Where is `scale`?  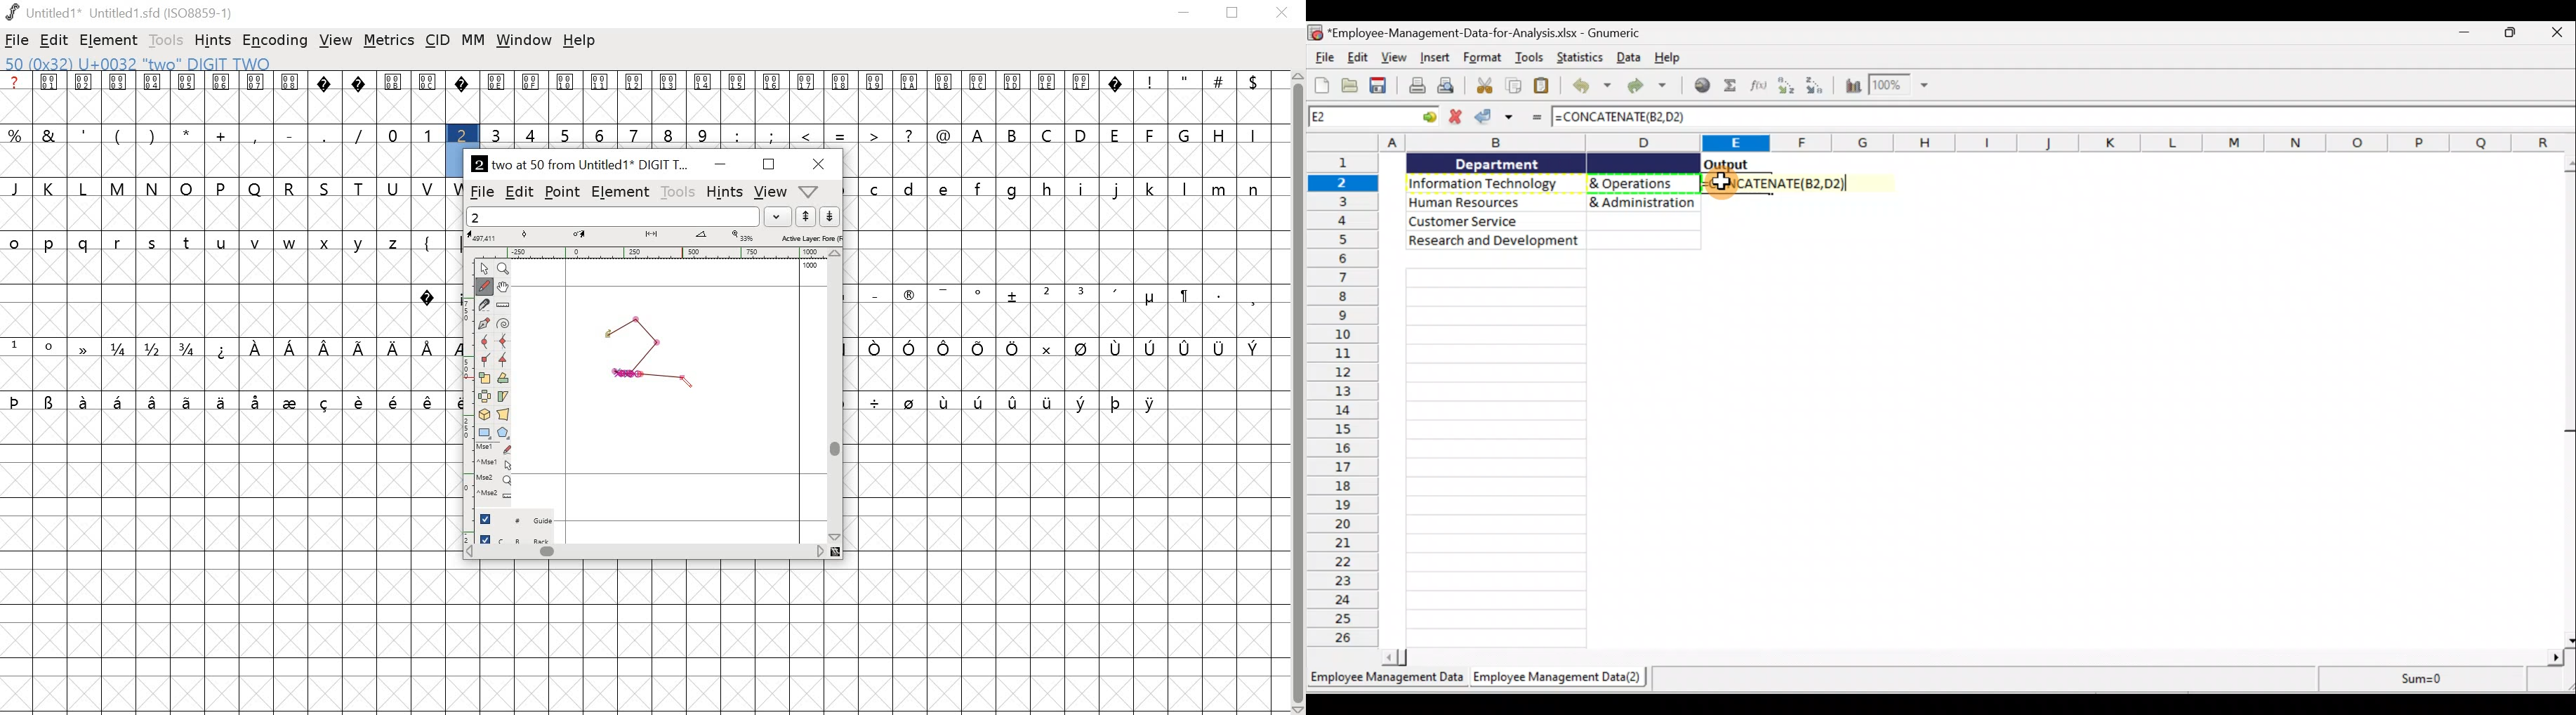 scale is located at coordinates (486, 379).